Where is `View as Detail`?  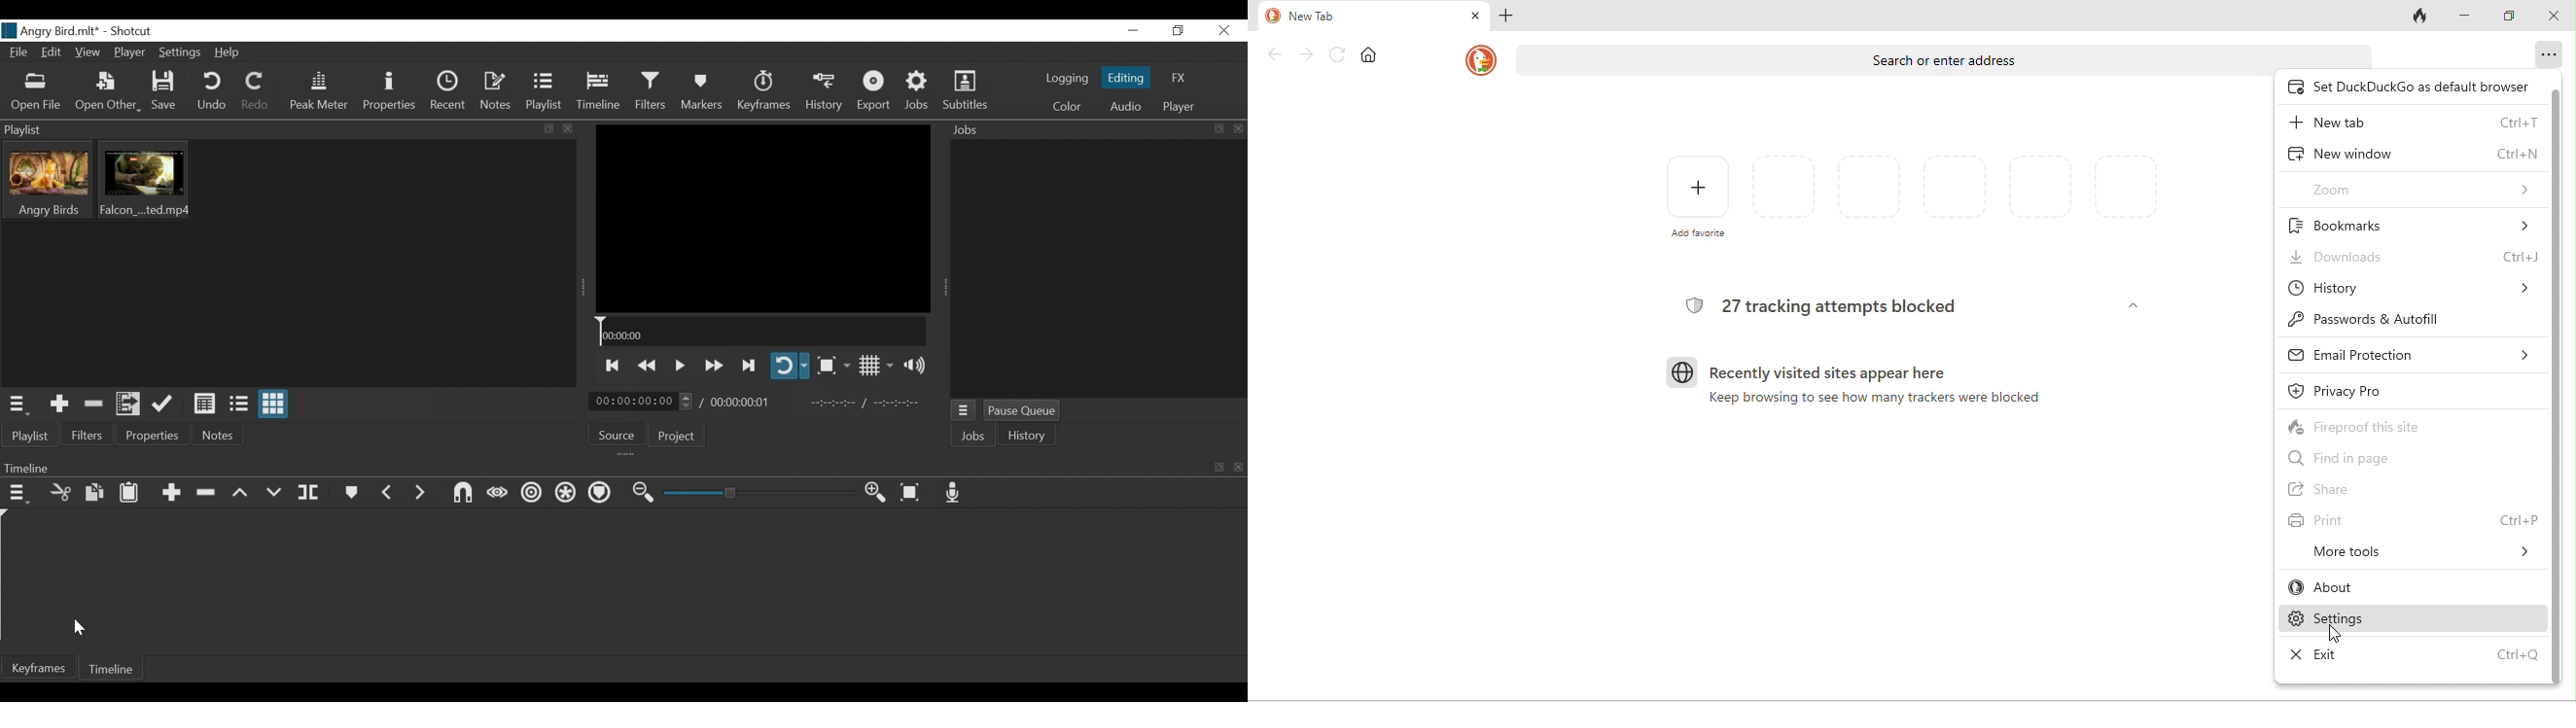
View as Detail is located at coordinates (204, 405).